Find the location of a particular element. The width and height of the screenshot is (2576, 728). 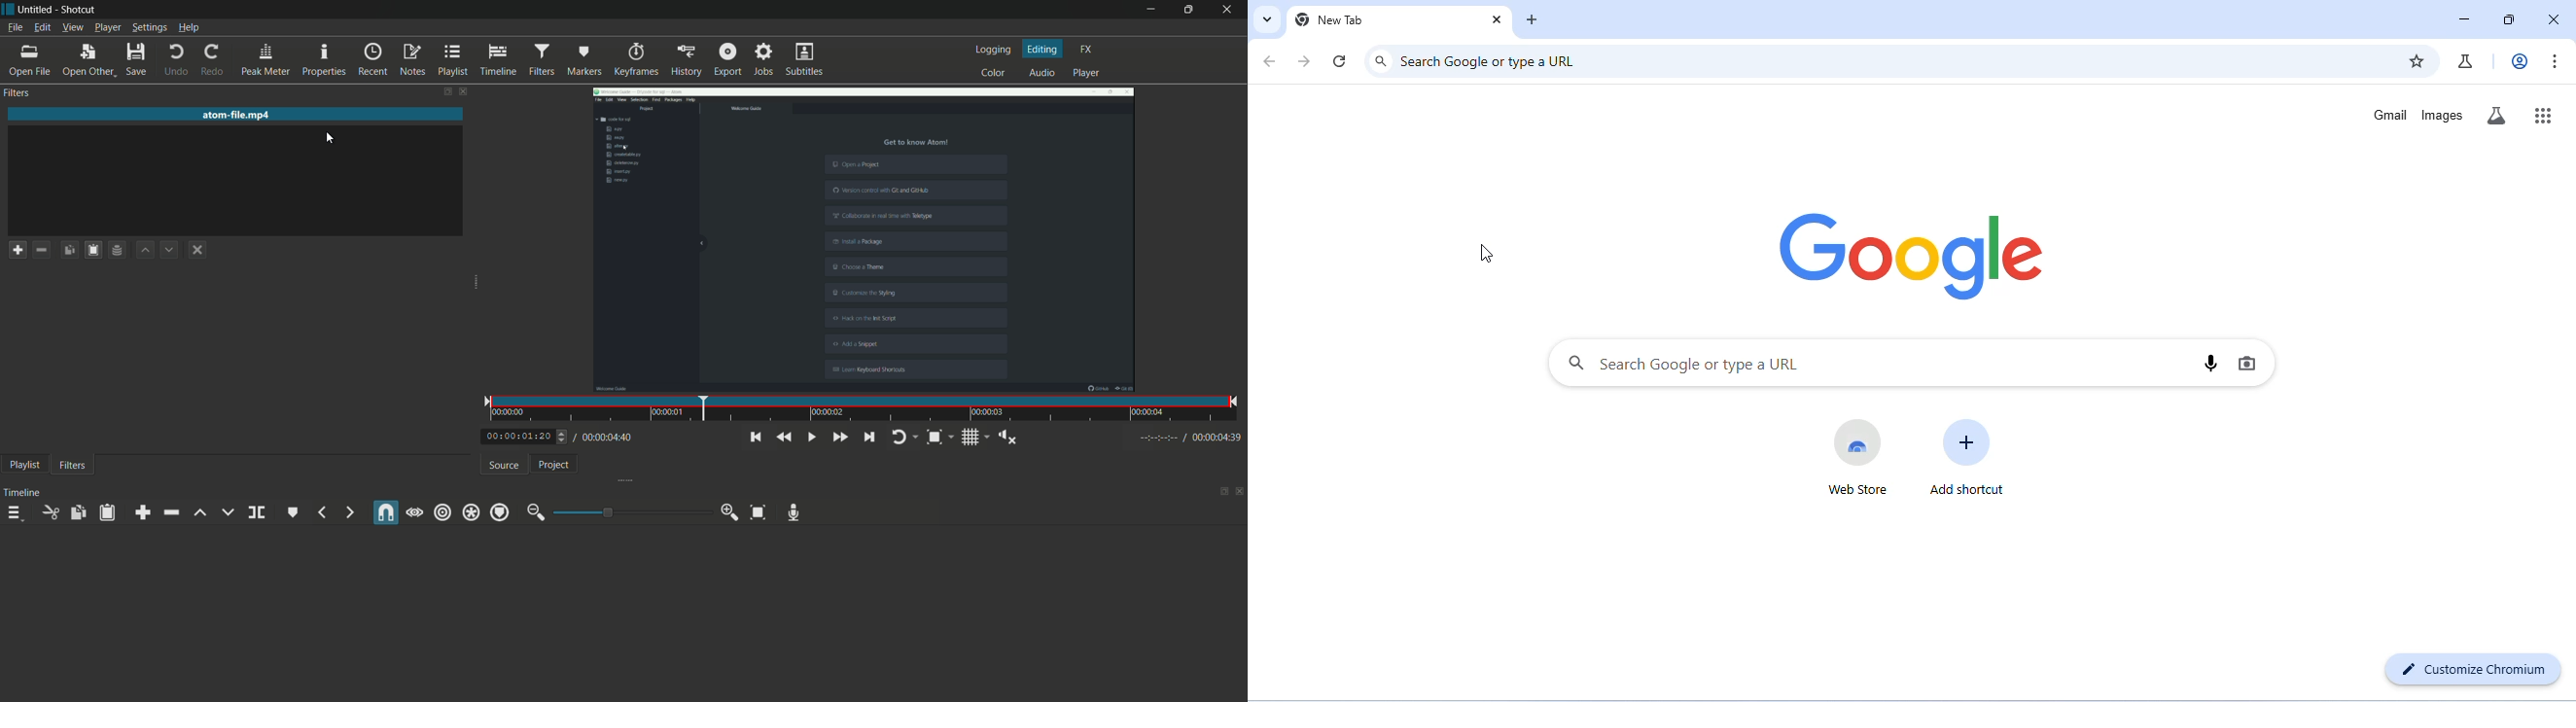

search google or type a URL is located at coordinates (1682, 364).